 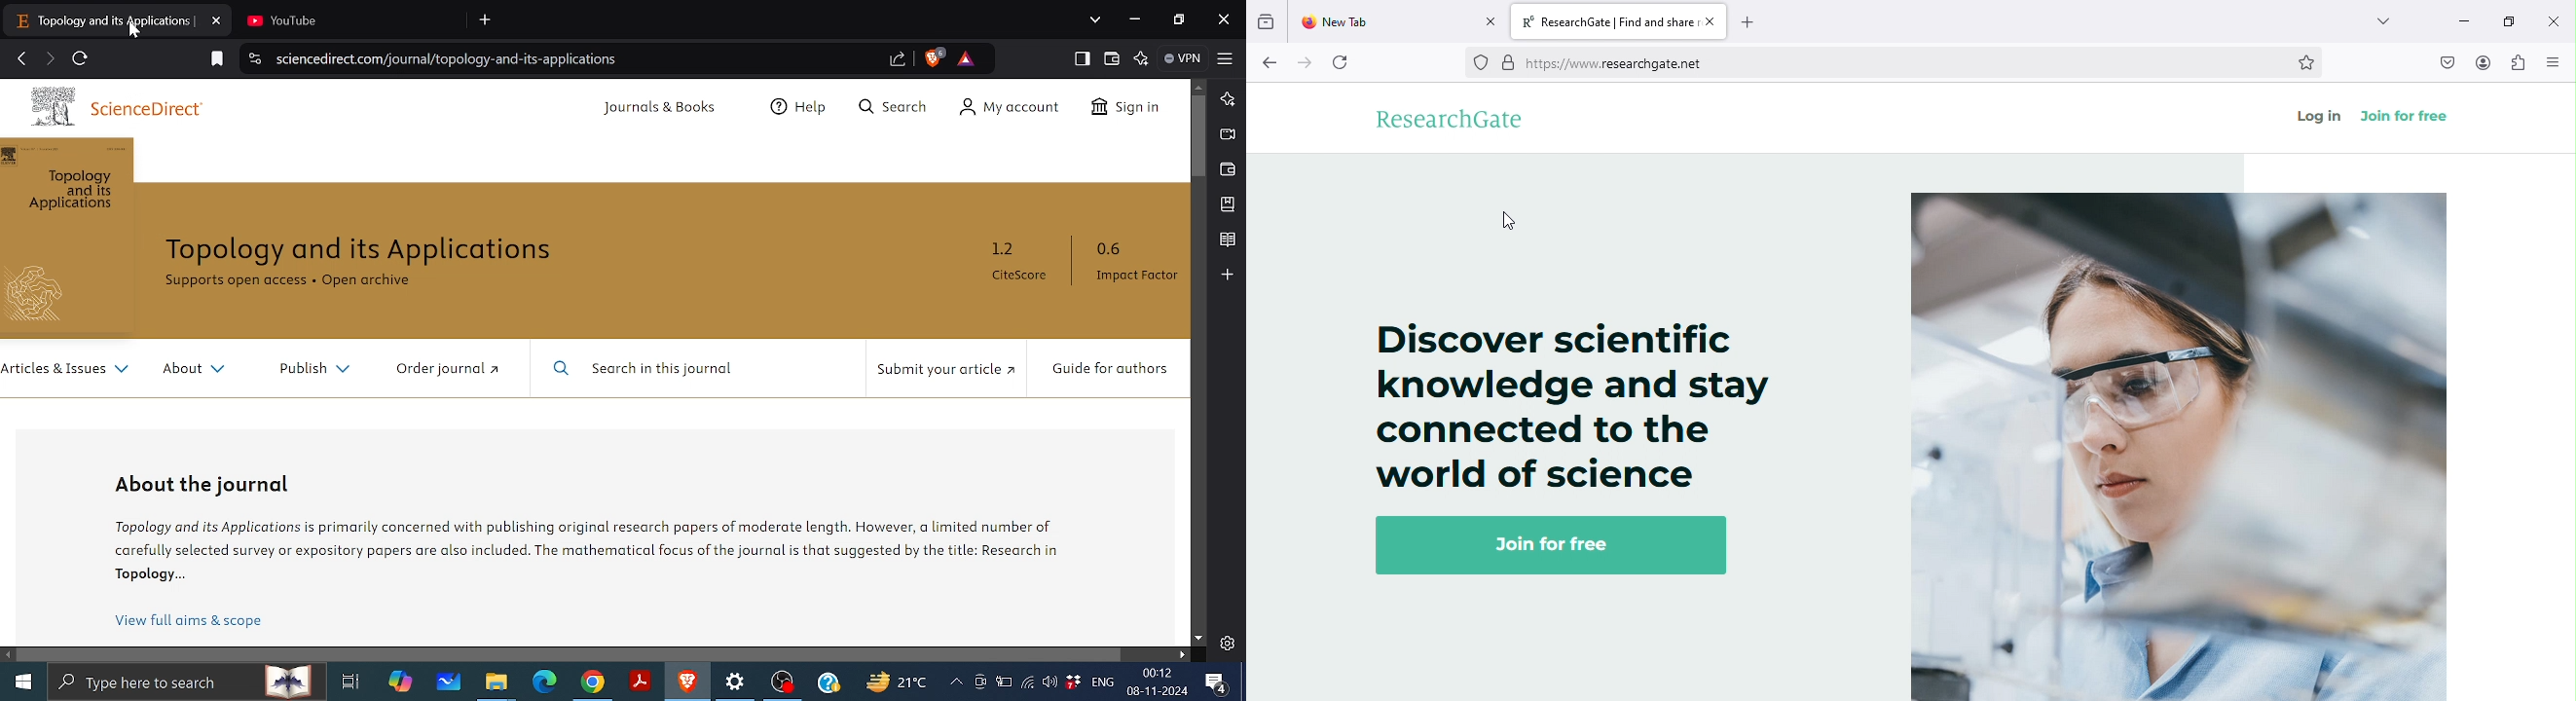 I want to click on Settings, so click(x=1227, y=643).